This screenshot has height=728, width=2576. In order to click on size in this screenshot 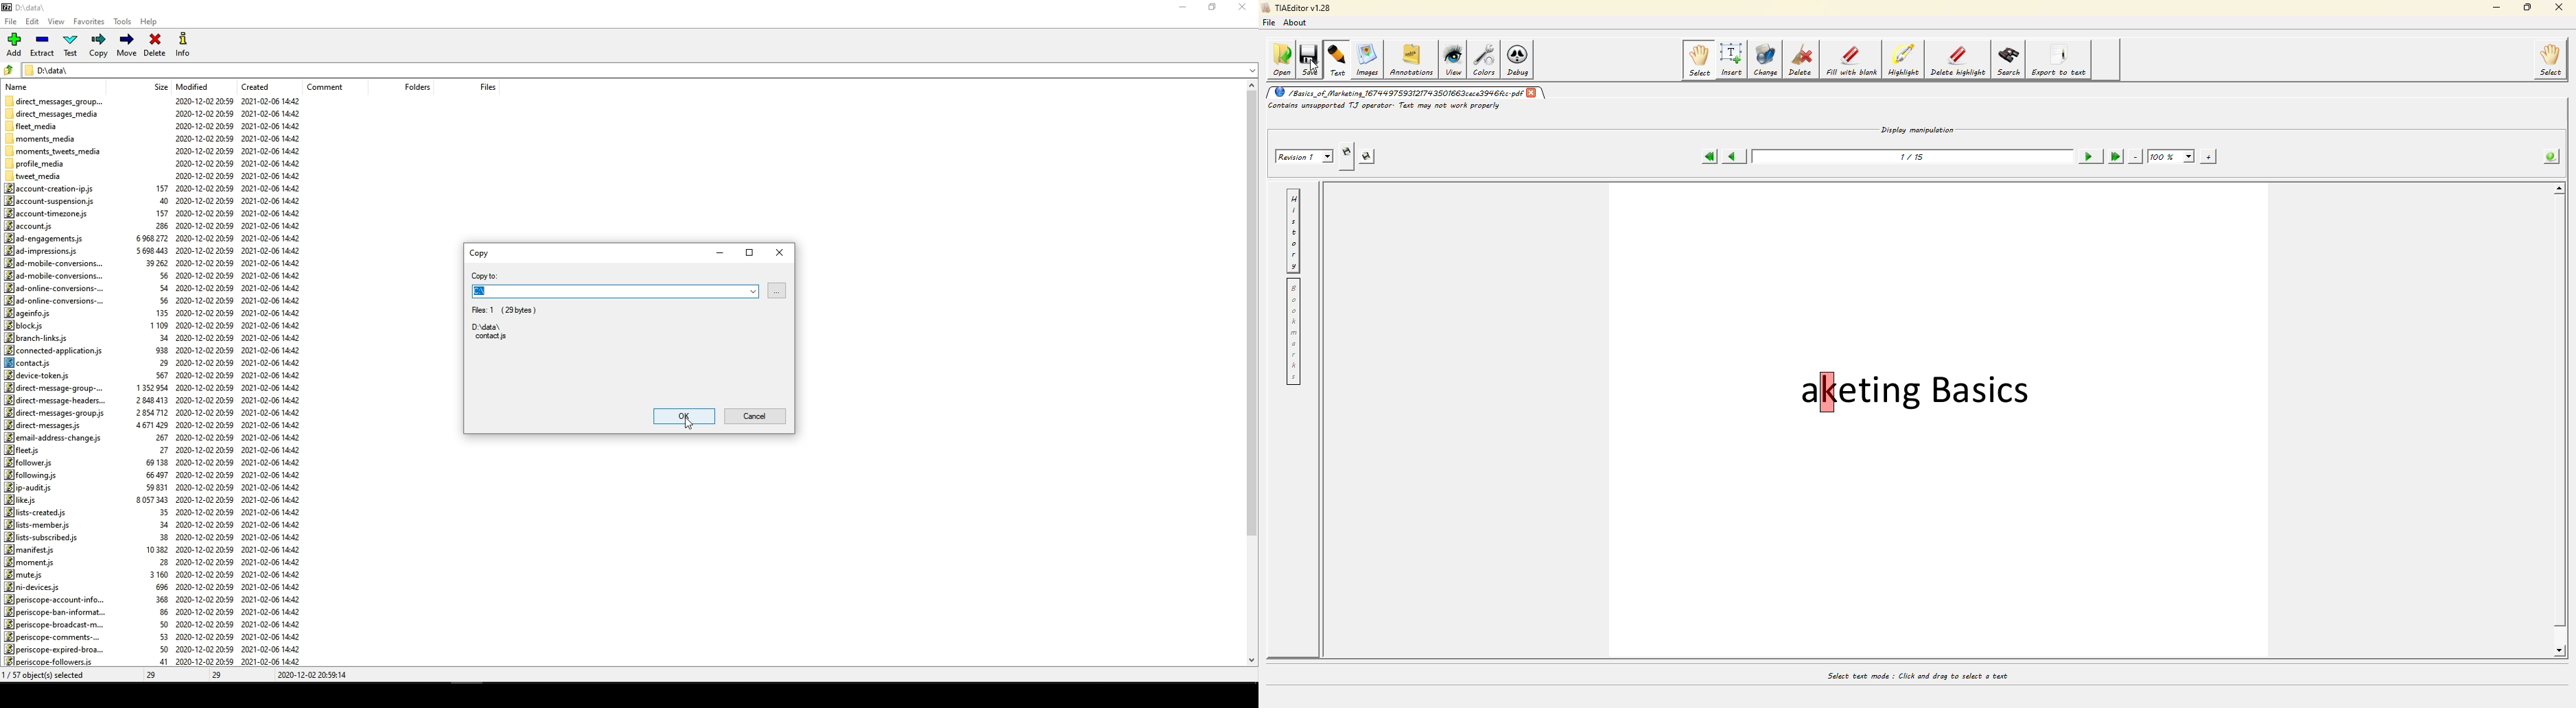, I will do `click(157, 87)`.